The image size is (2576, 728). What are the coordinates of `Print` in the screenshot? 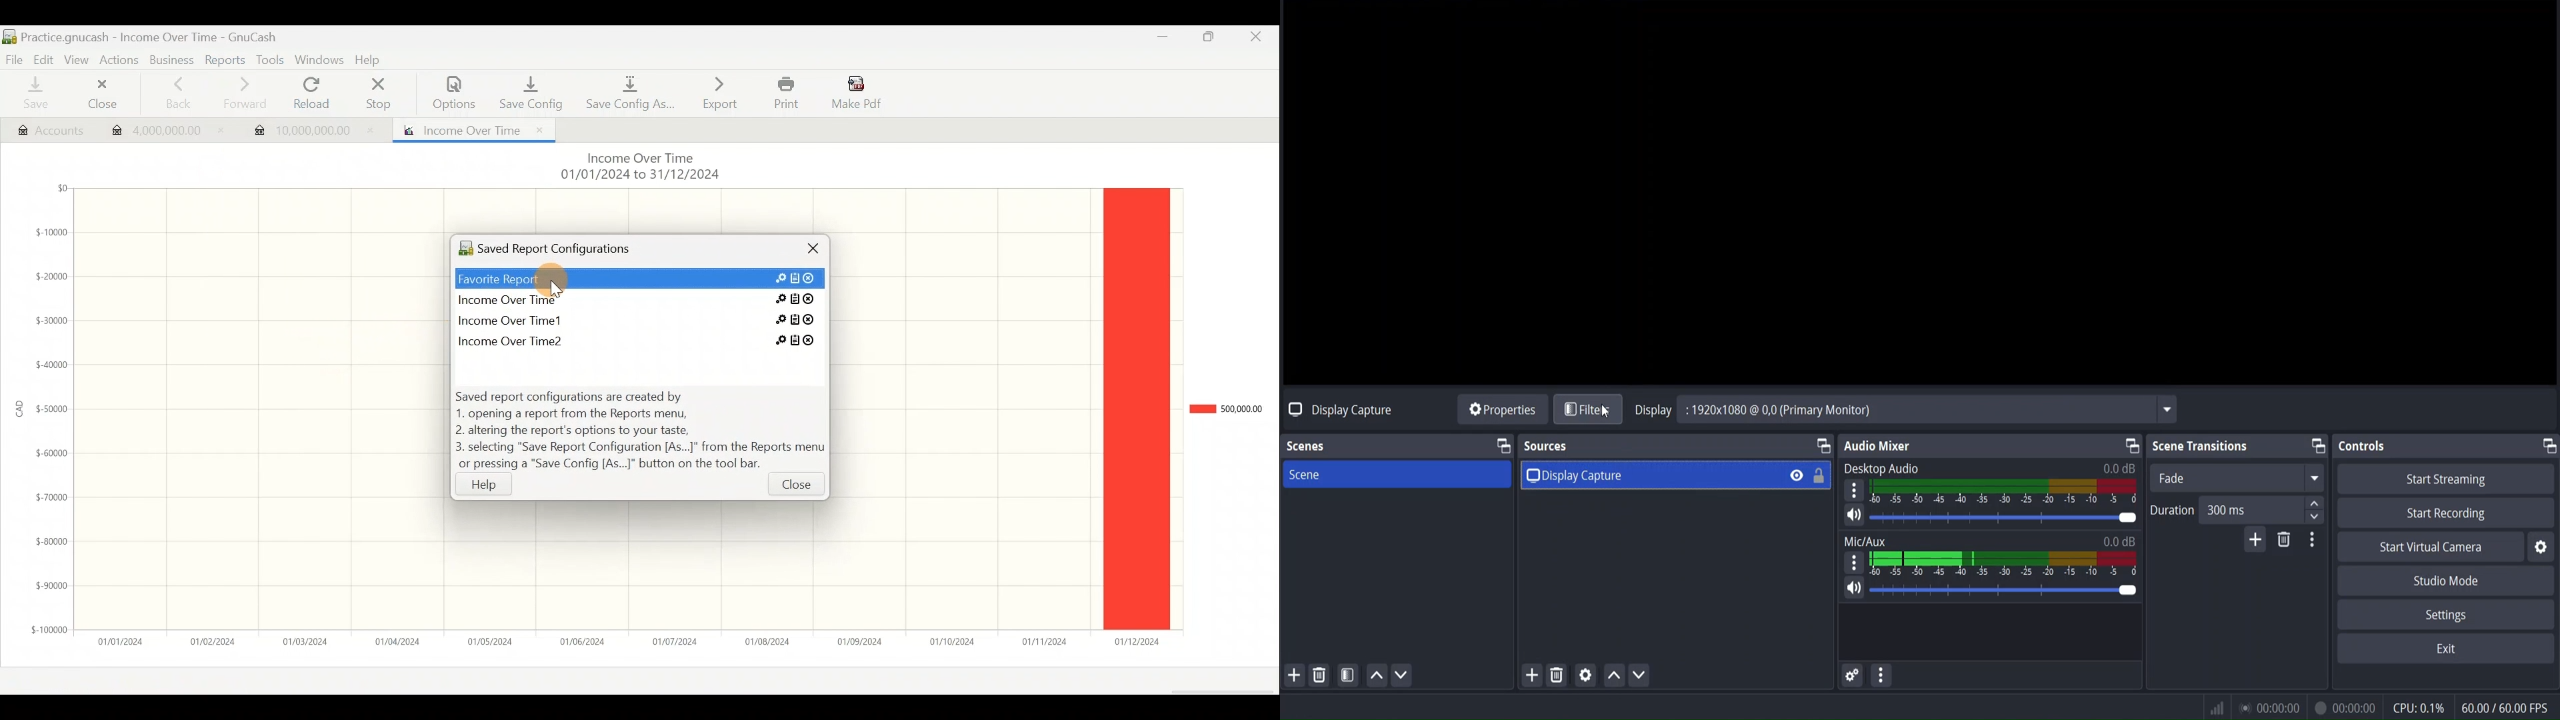 It's located at (784, 93).